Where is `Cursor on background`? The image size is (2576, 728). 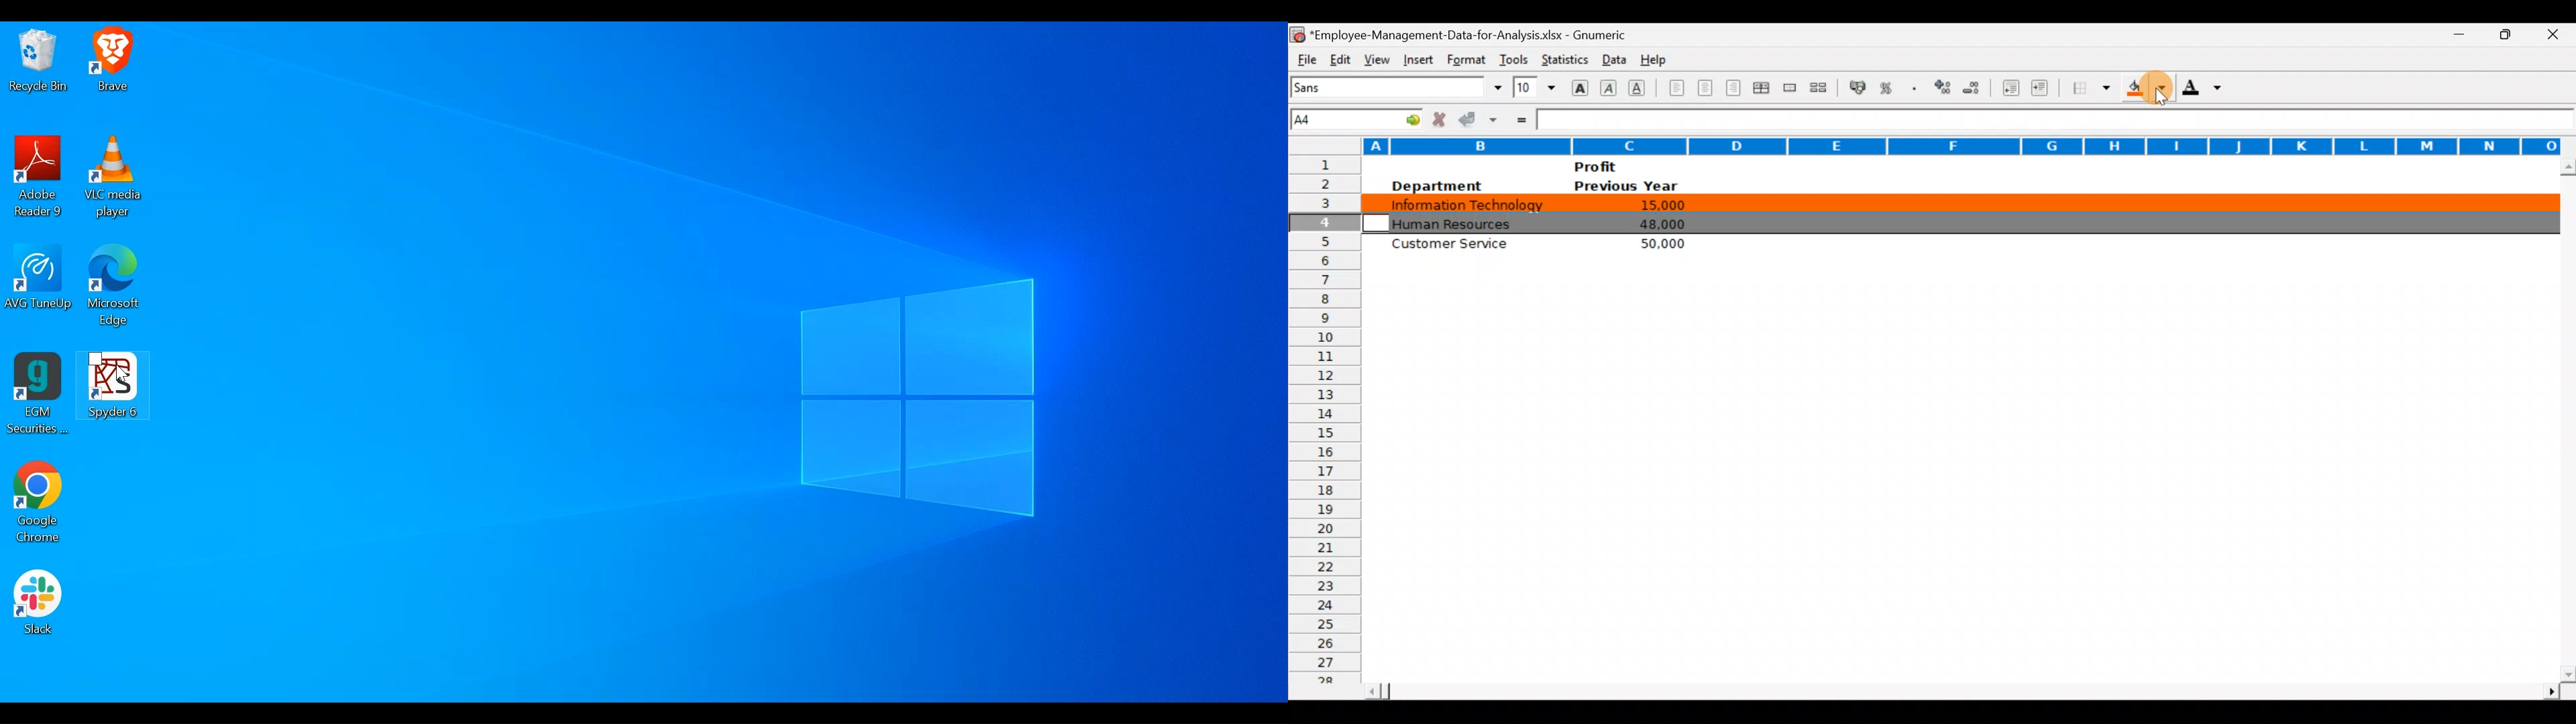
Cursor on background is located at coordinates (2160, 91).